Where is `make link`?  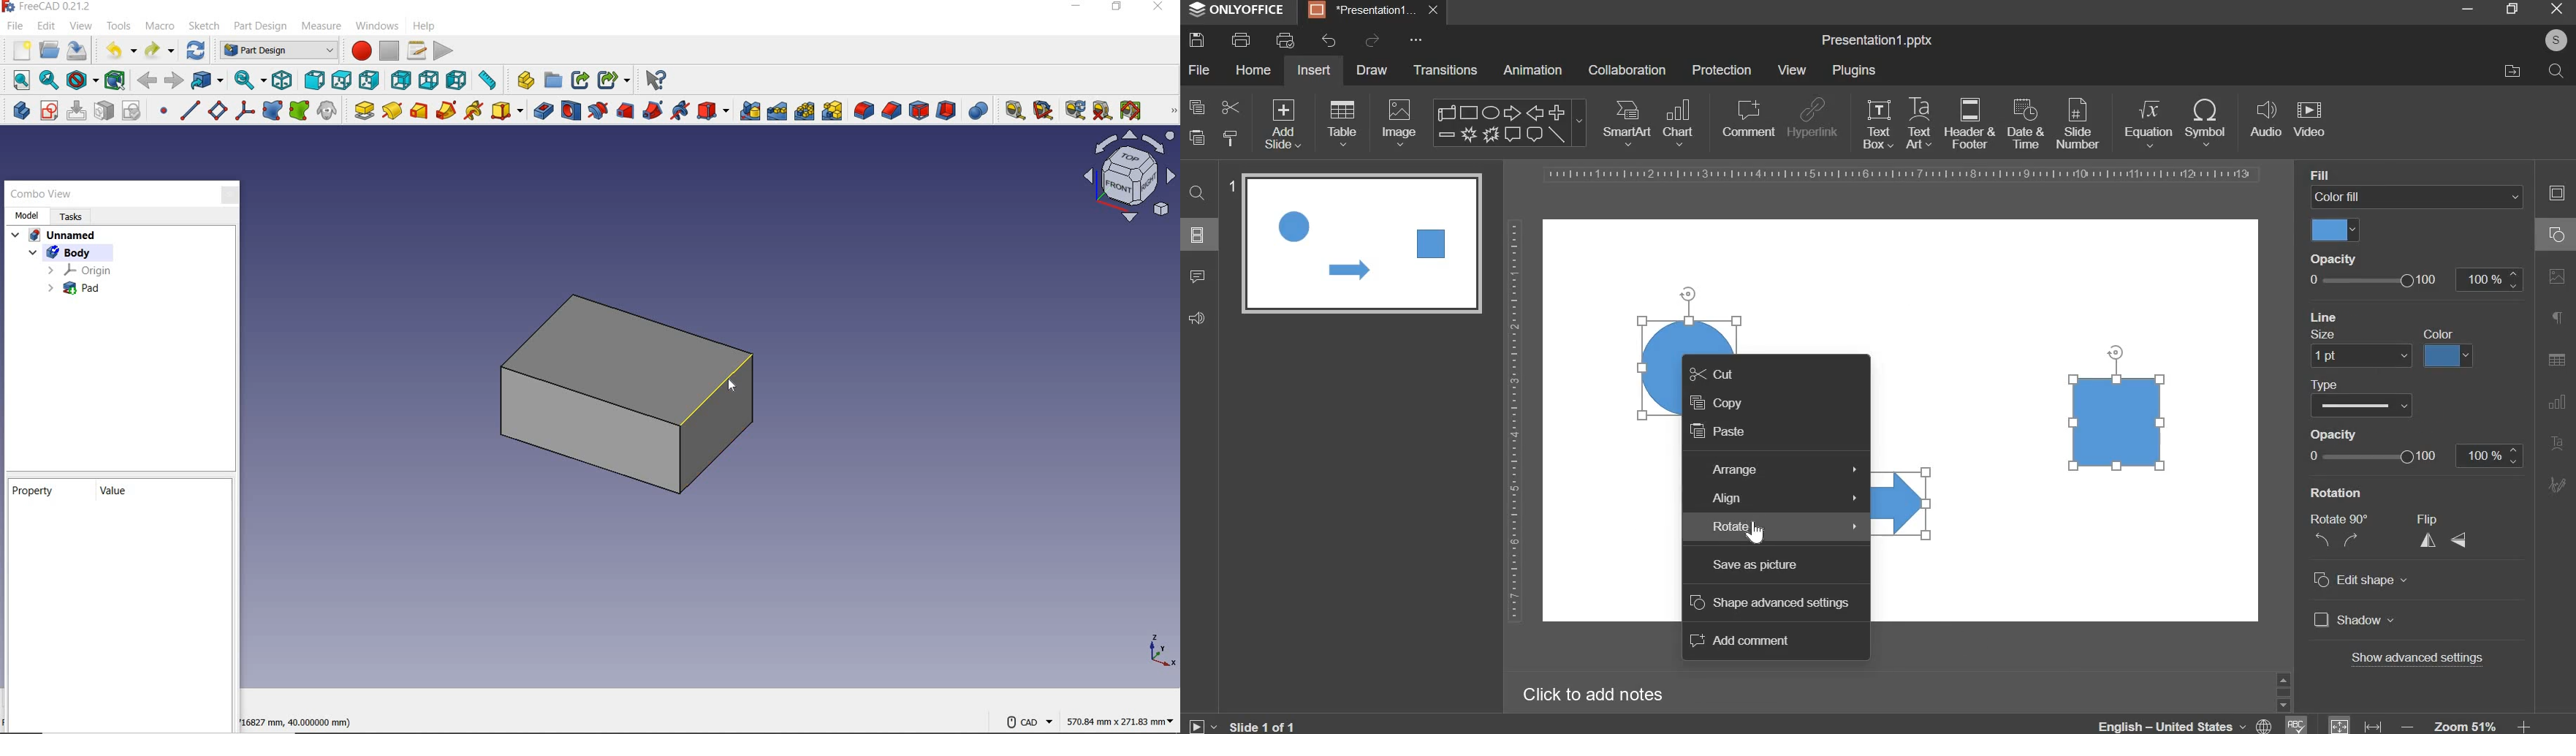
make link is located at coordinates (579, 81).